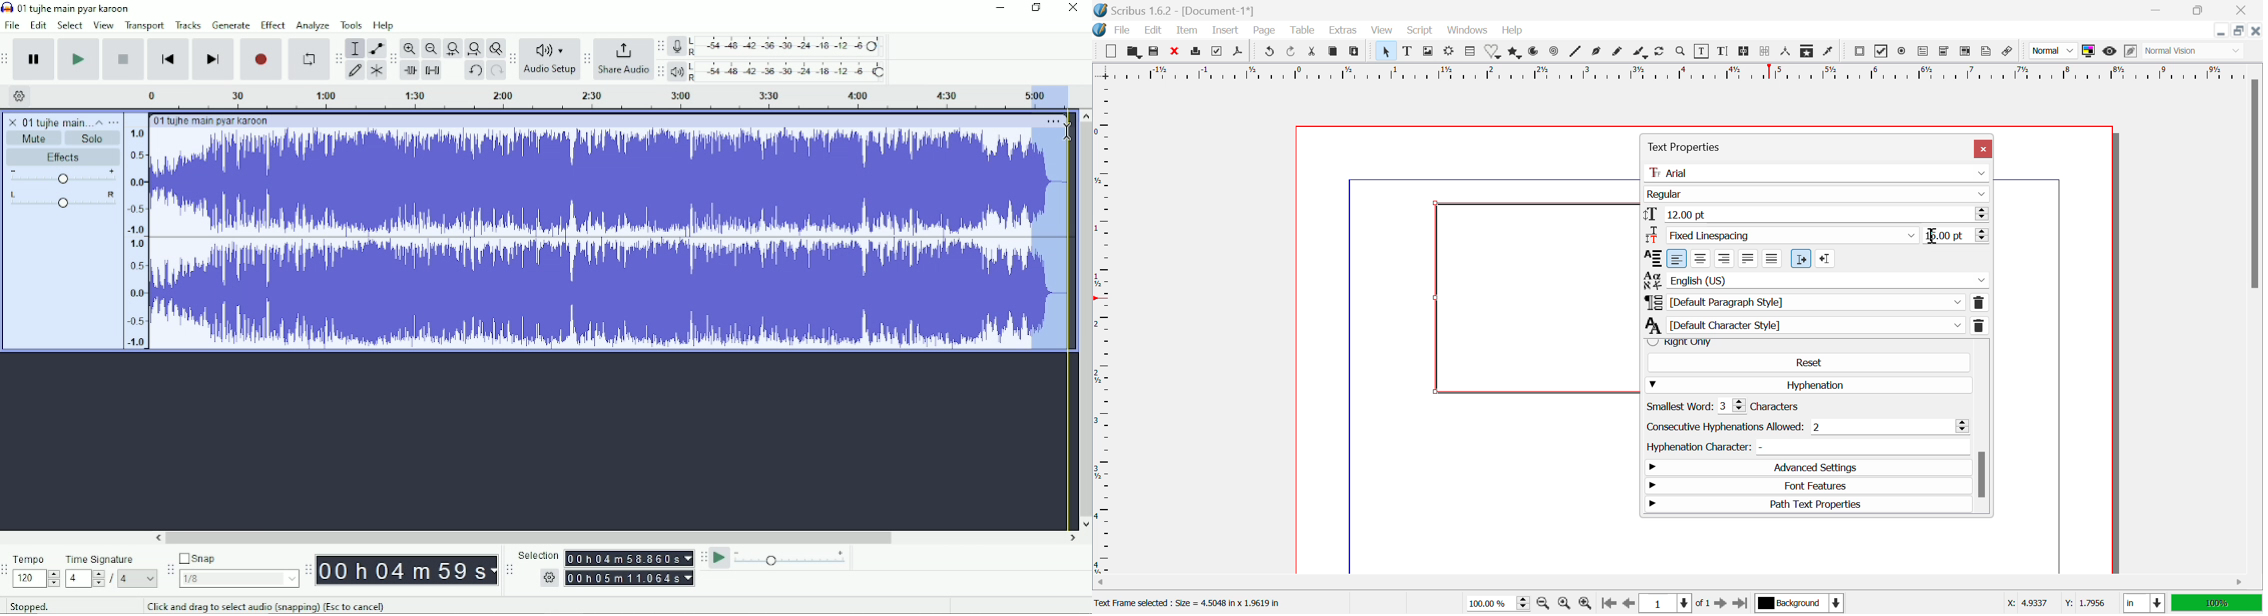  What do you see at coordinates (1809, 487) in the screenshot?
I see `Font Features` at bounding box center [1809, 487].